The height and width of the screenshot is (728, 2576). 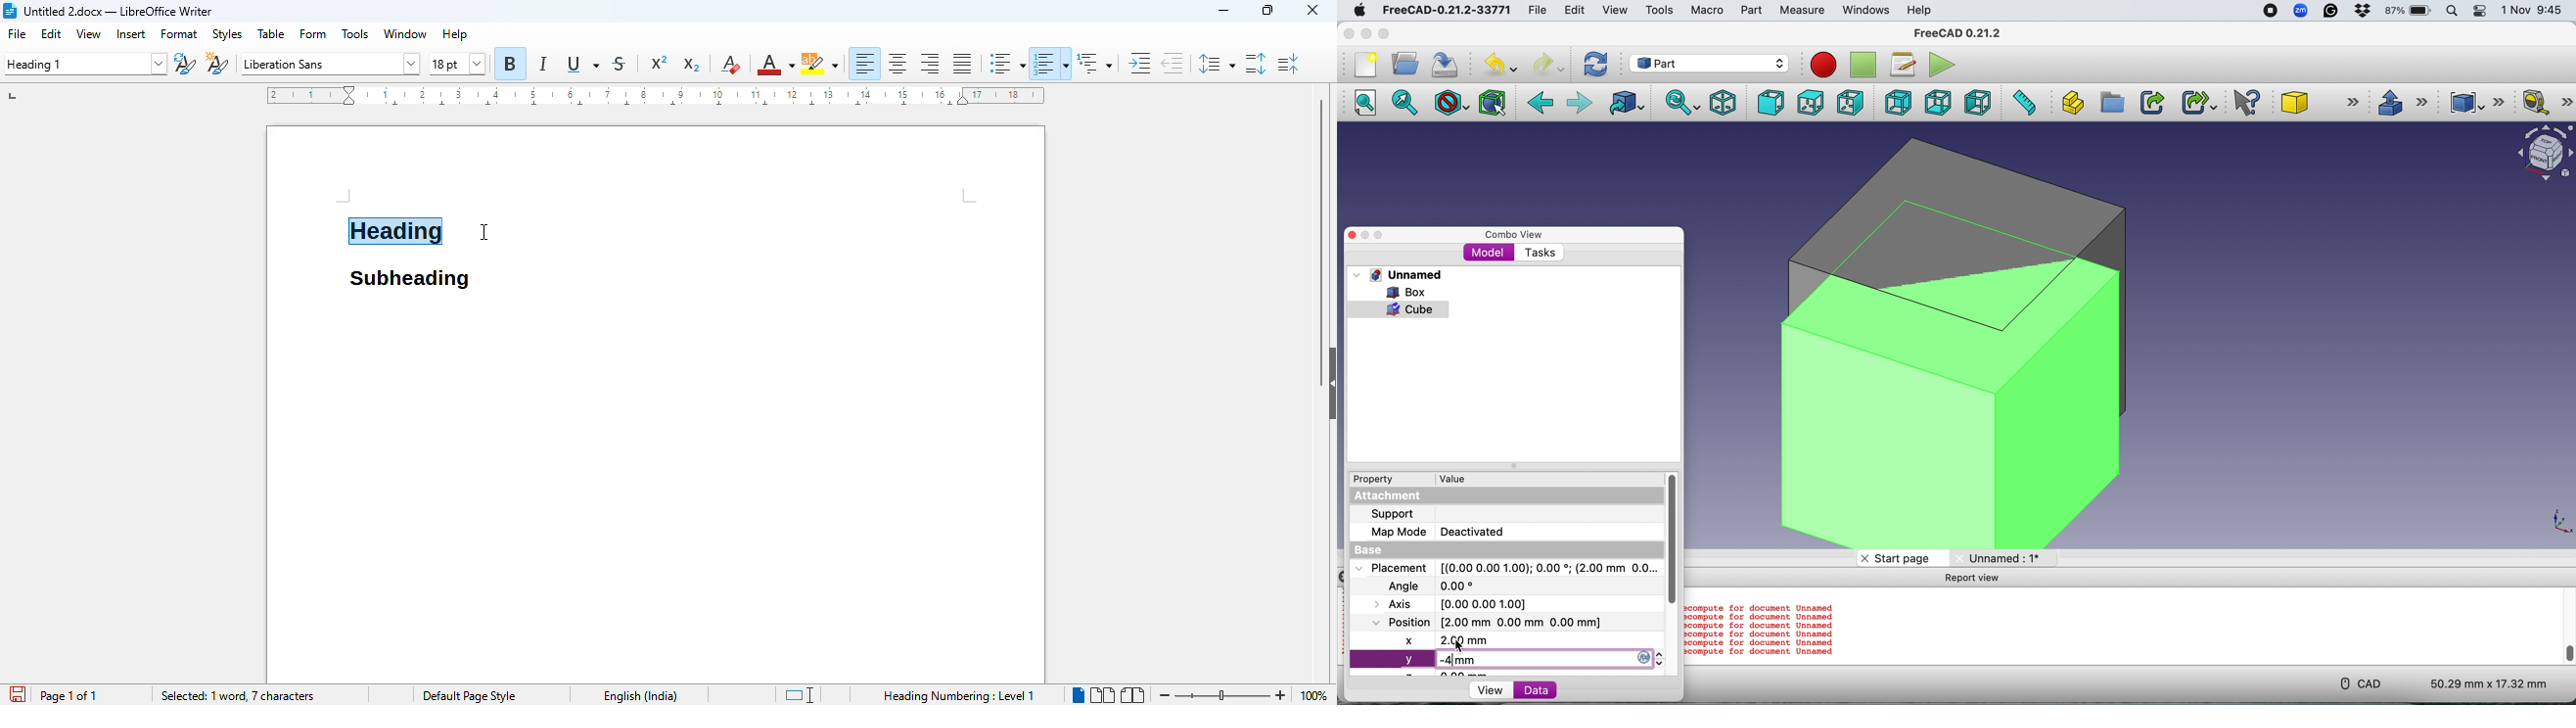 I want to click on Control center, so click(x=2481, y=11).